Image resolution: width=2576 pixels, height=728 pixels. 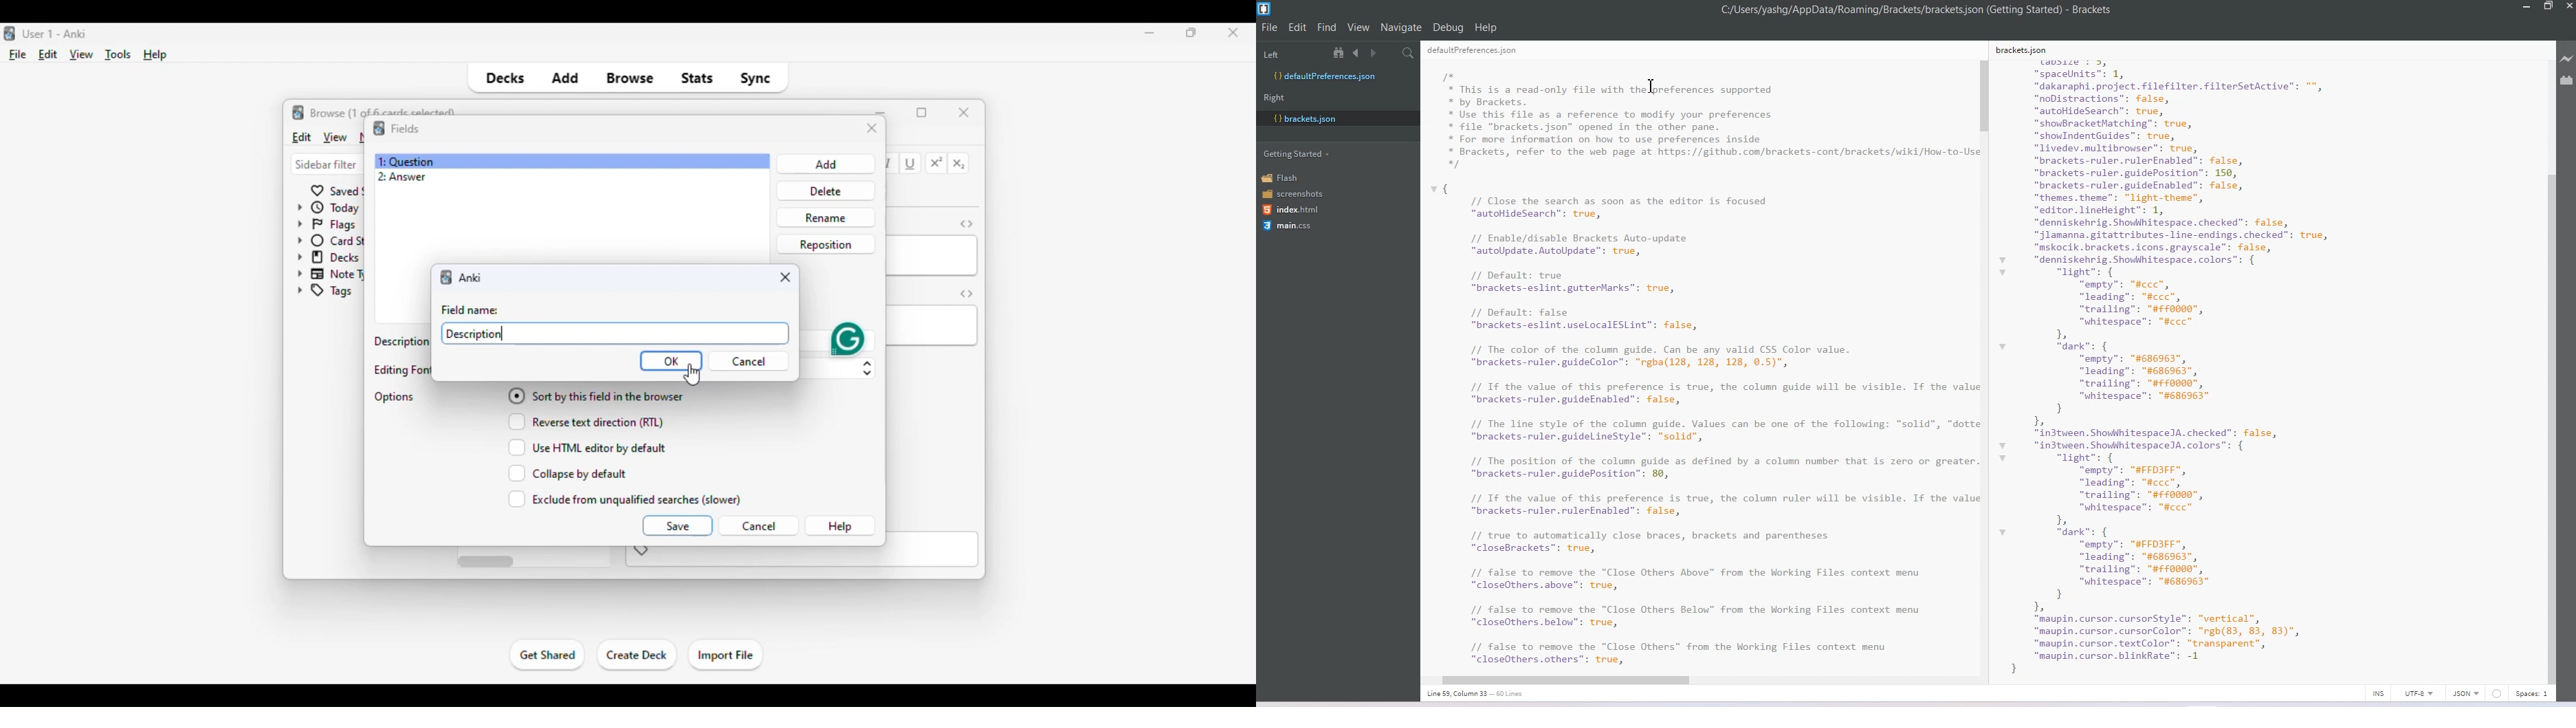 What do you see at coordinates (1299, 27) in the screenshot?
I see `Edit` at bounding box center [1299, 27].